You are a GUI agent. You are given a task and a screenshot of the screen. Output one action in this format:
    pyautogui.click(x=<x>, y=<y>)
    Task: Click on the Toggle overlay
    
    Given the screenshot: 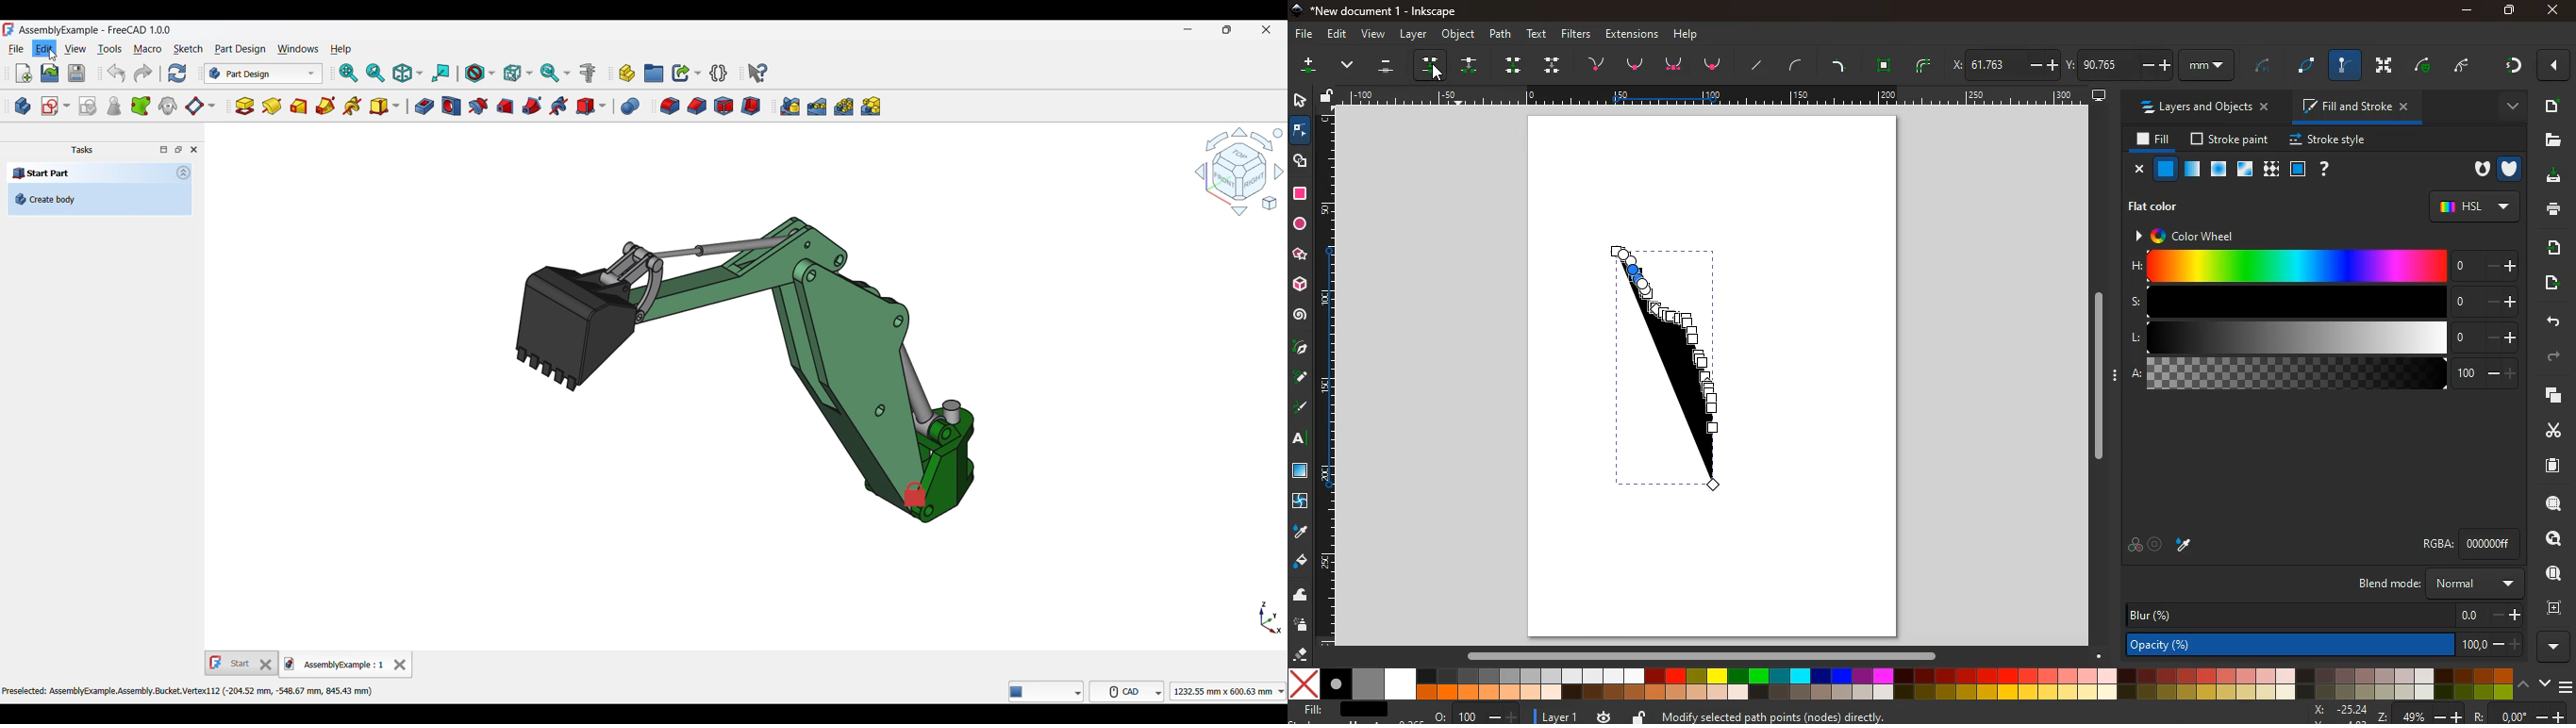 What is the action you would take?
    pyautogui.click(x=164, y=149)
    